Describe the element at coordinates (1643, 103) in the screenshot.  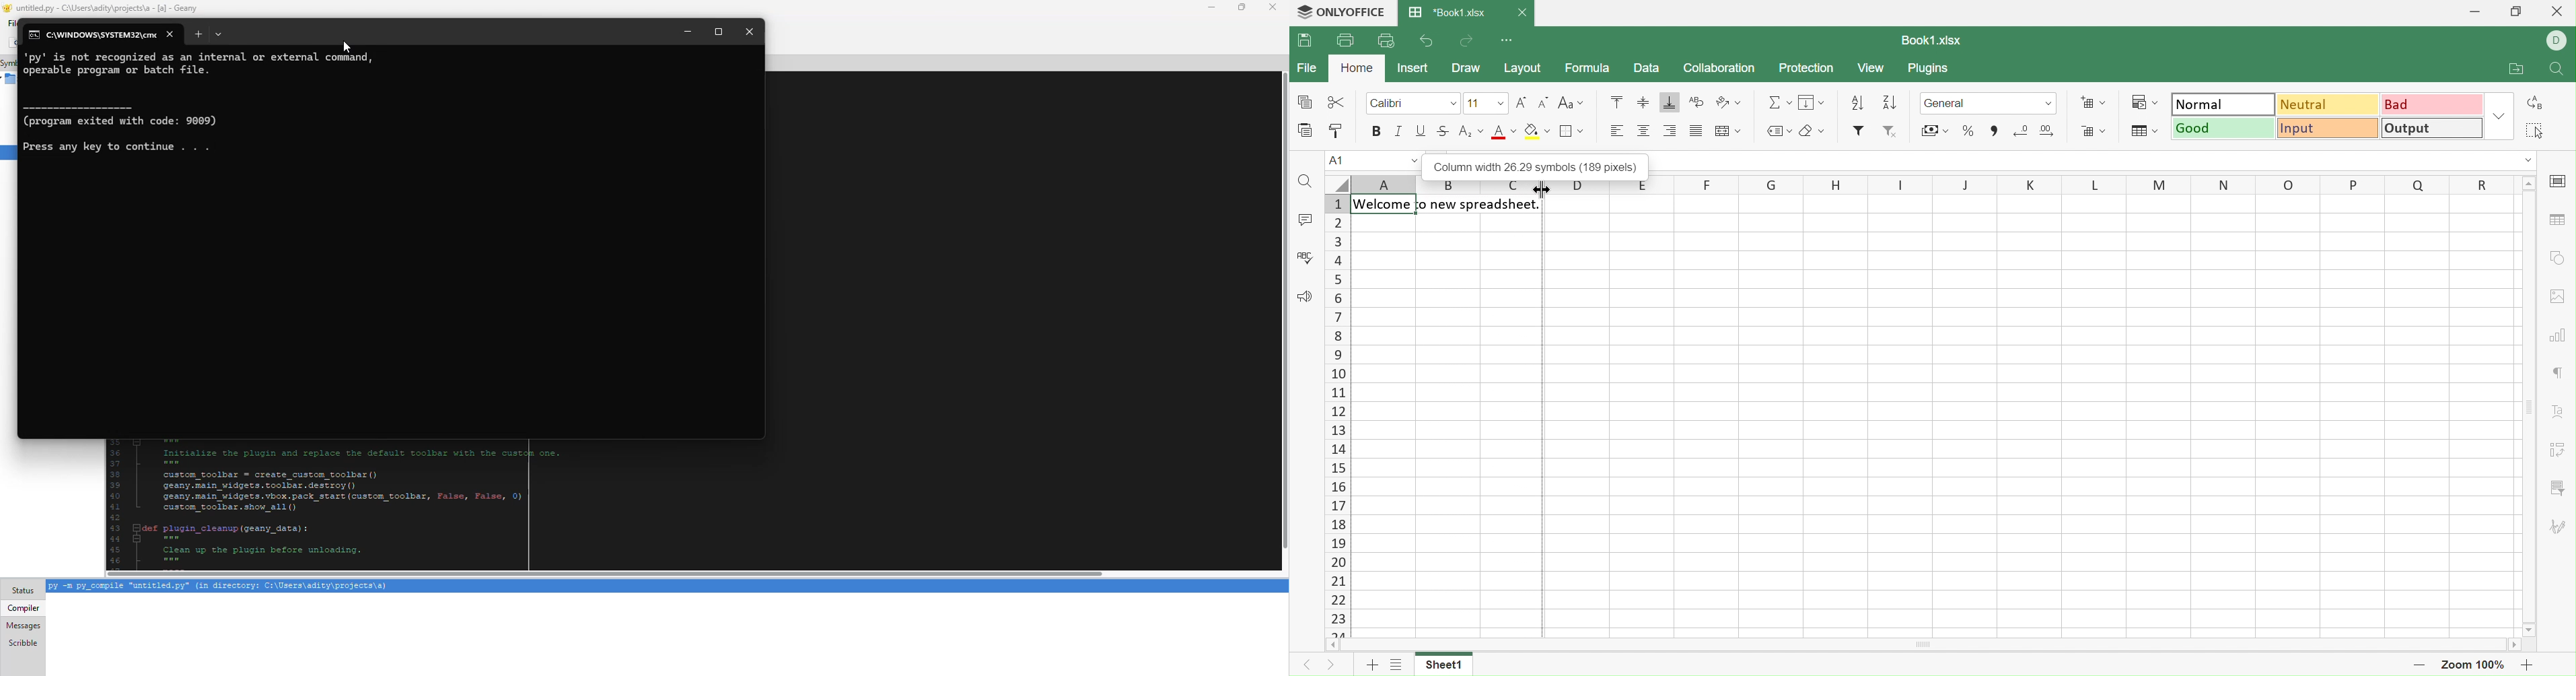
I see `Align Middle` at that location.